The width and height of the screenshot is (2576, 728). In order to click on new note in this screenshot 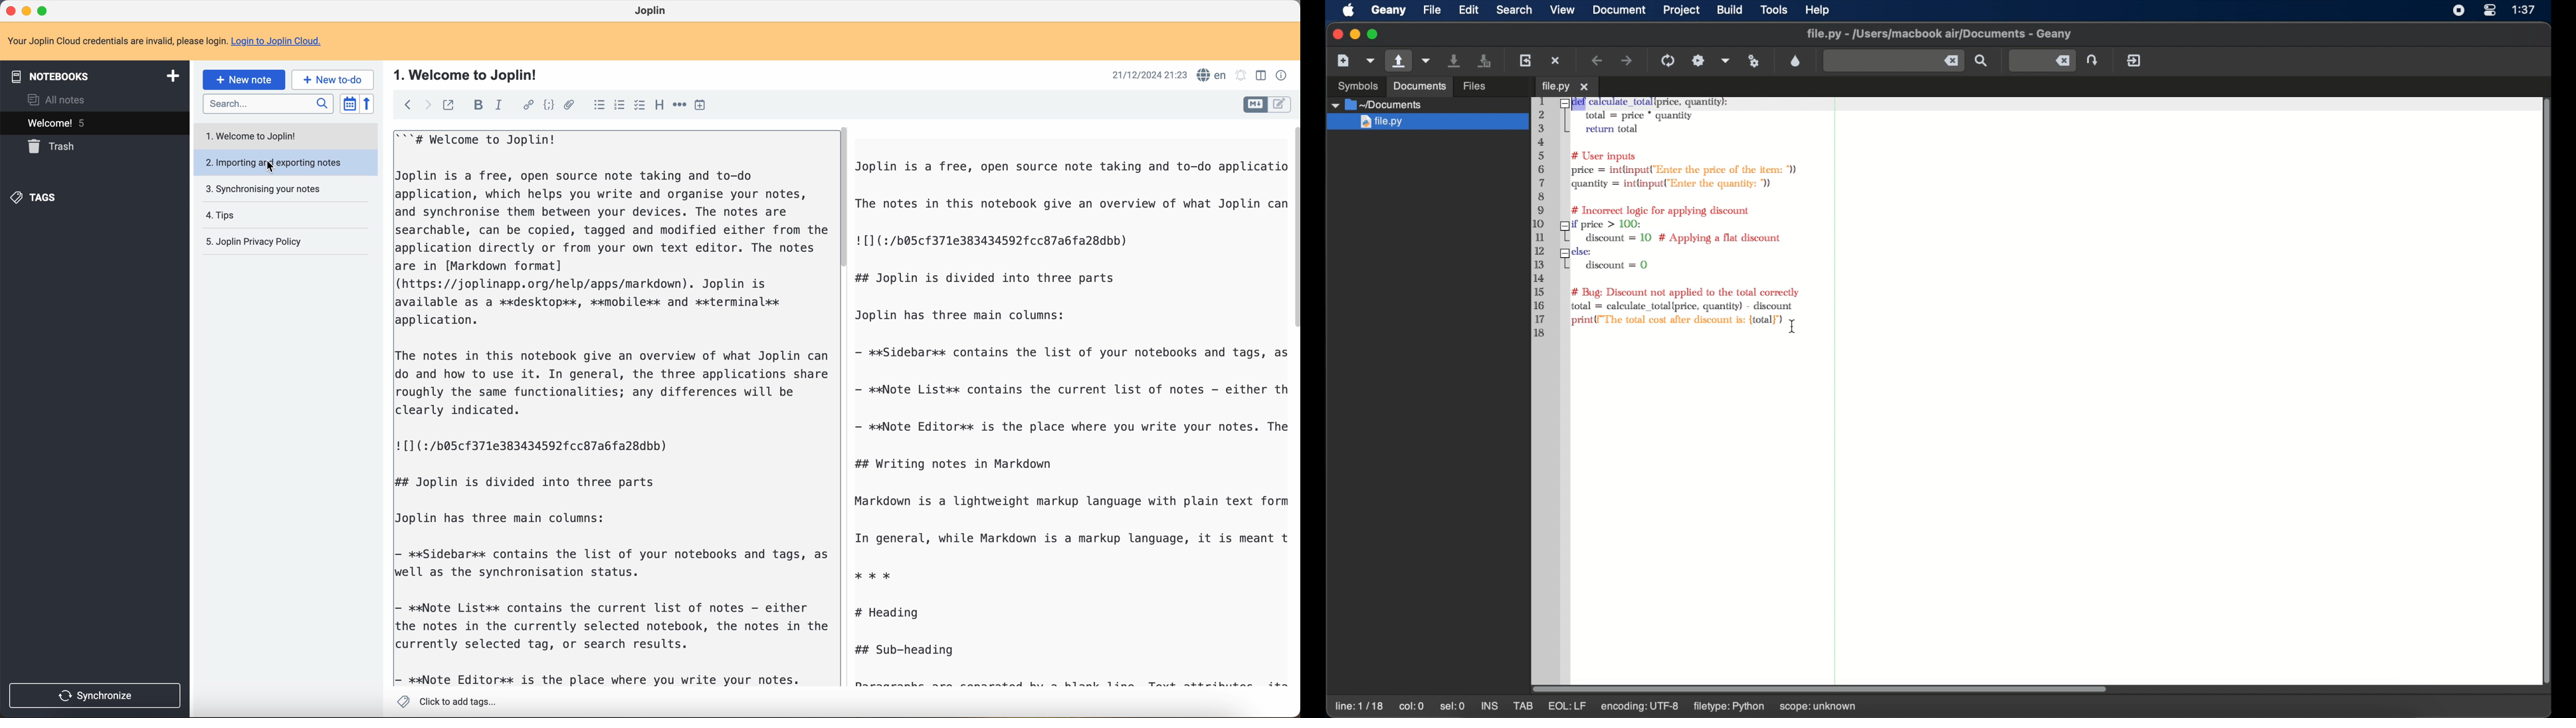, I will do `click(244, 79)`.